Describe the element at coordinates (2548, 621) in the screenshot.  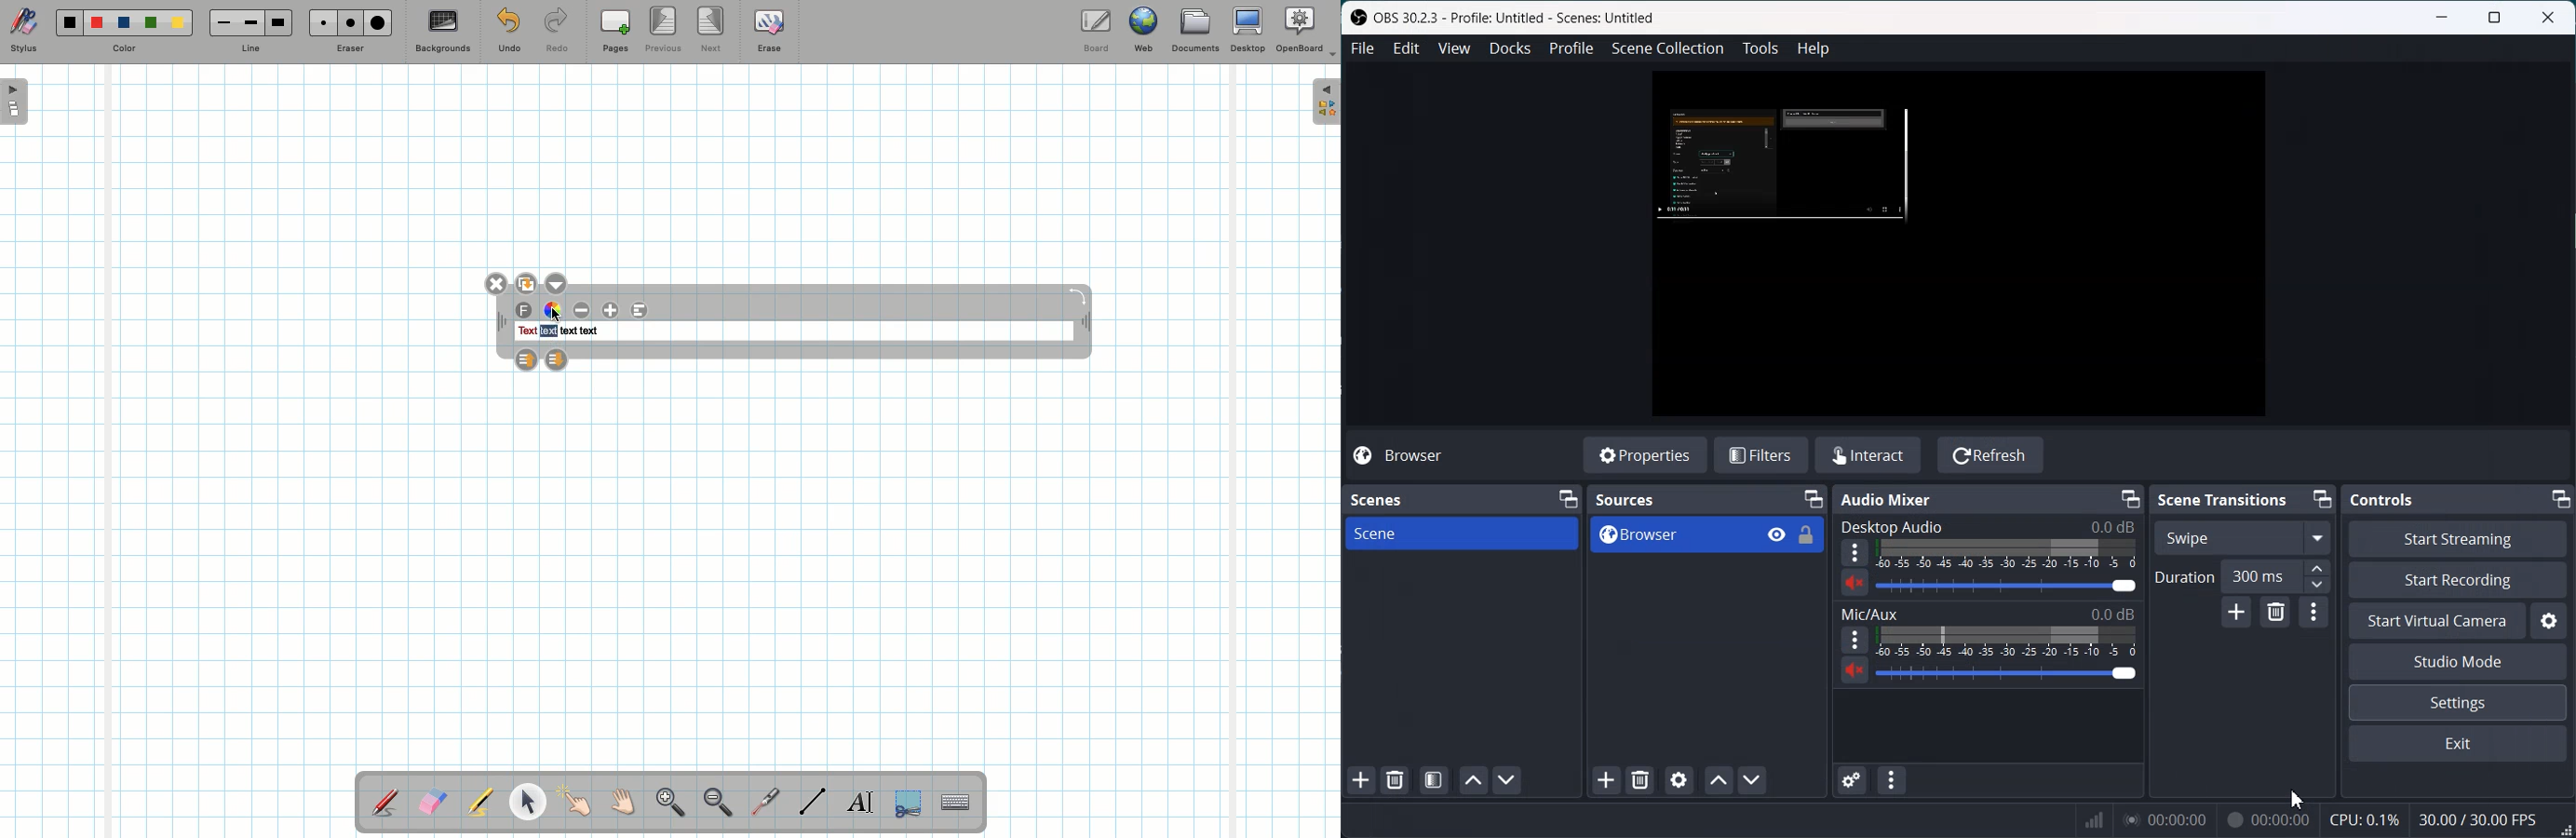
I see `Settings` at that location.